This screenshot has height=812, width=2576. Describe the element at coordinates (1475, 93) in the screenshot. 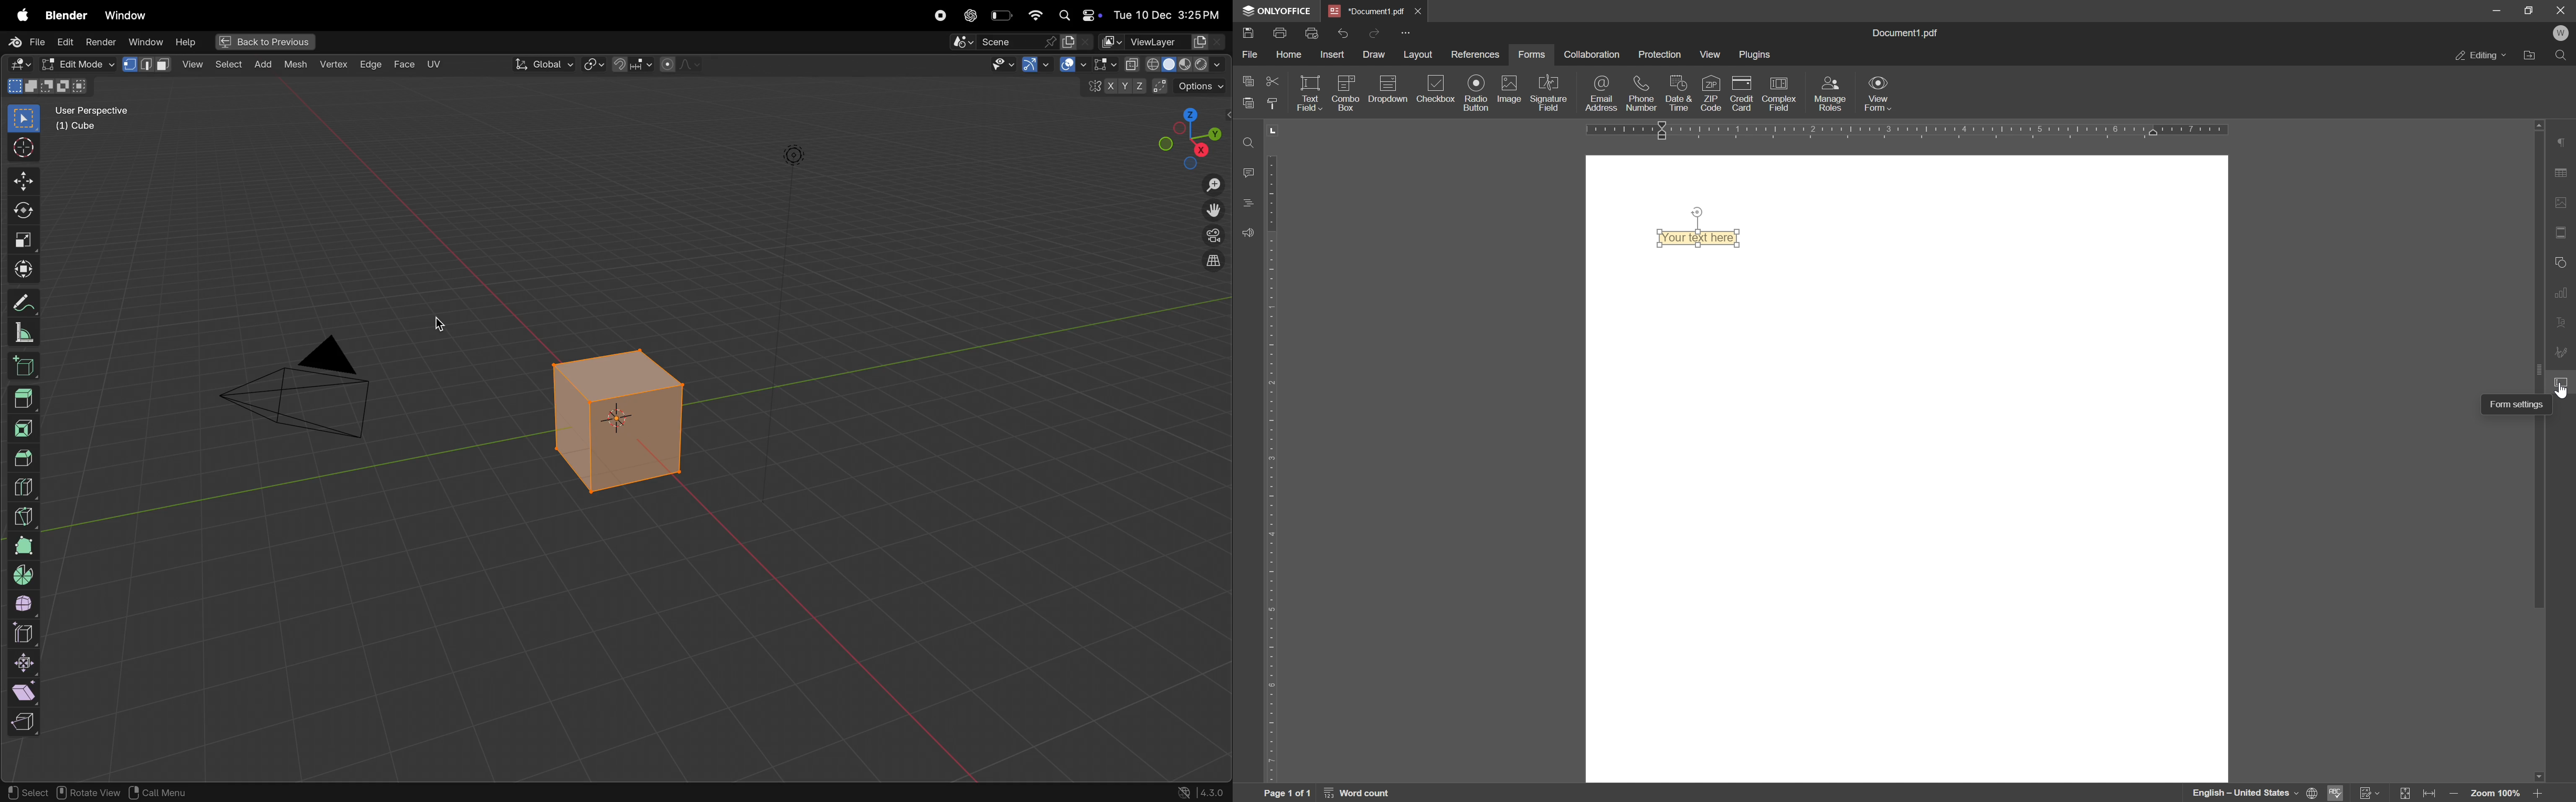

I see `radio button` at that location.